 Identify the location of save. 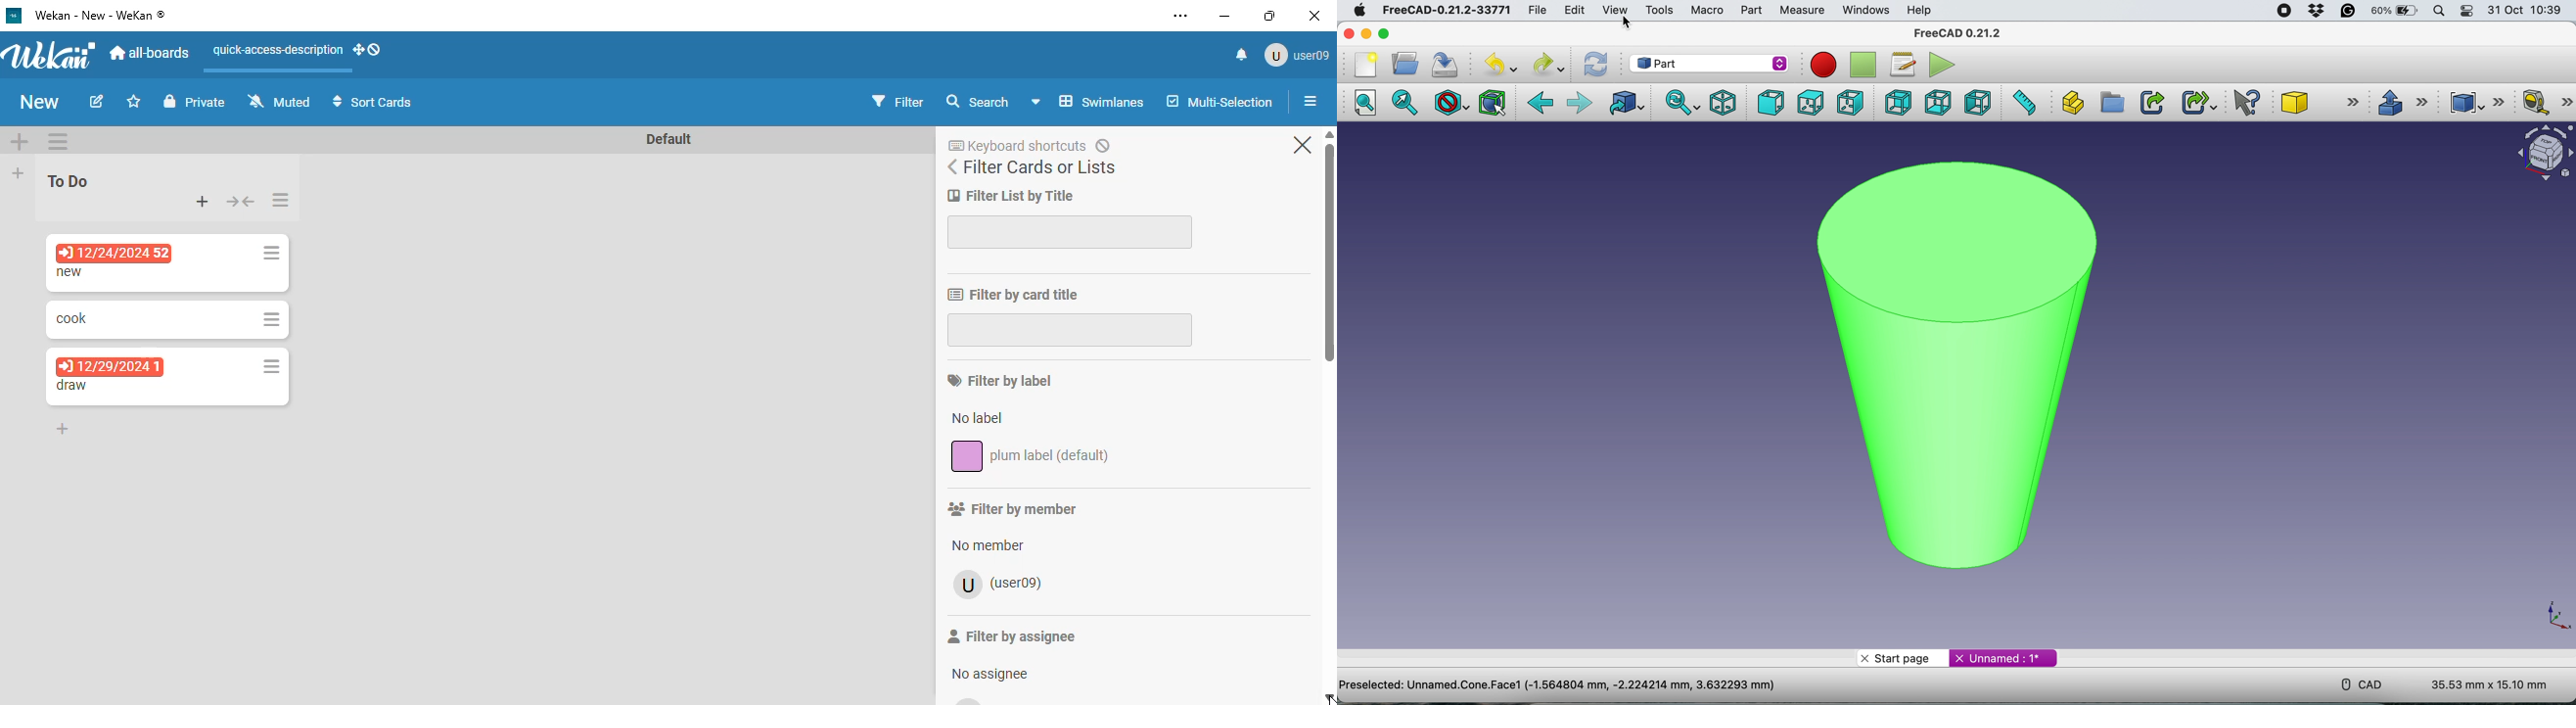
(1445, 64).